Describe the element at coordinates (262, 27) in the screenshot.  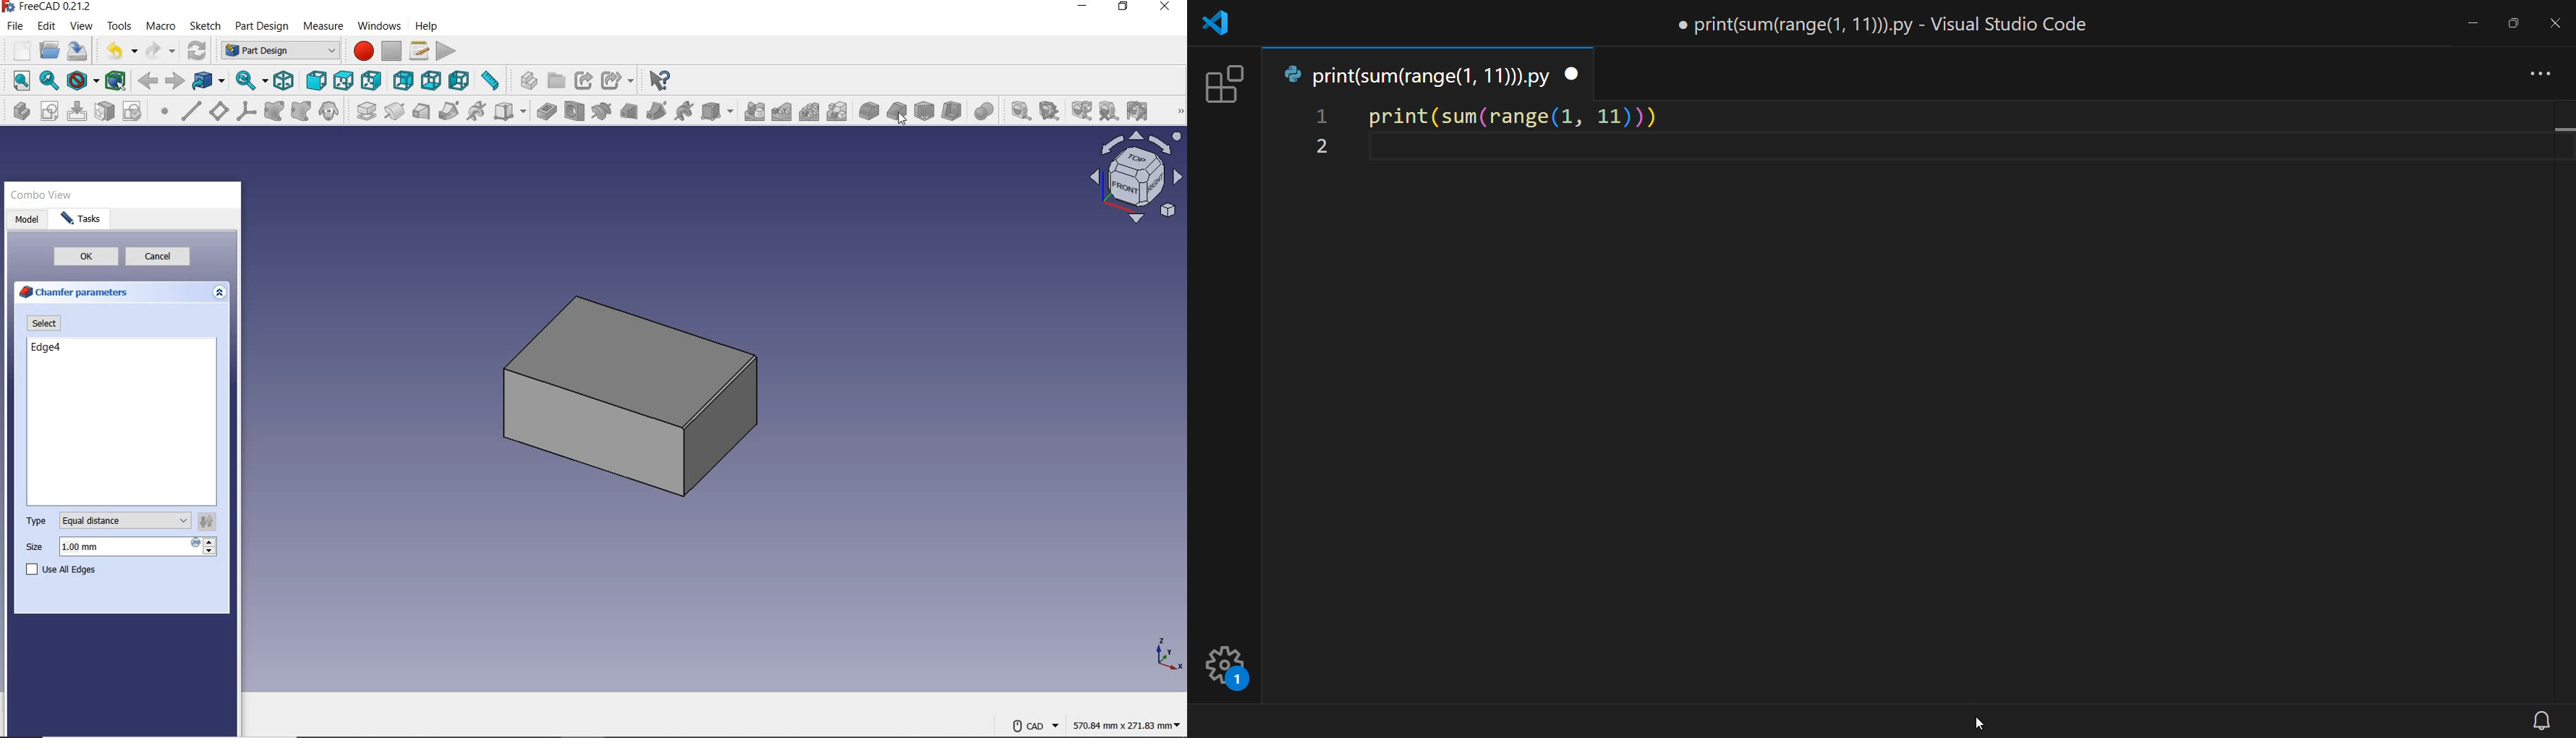
I see `part design` at that location.